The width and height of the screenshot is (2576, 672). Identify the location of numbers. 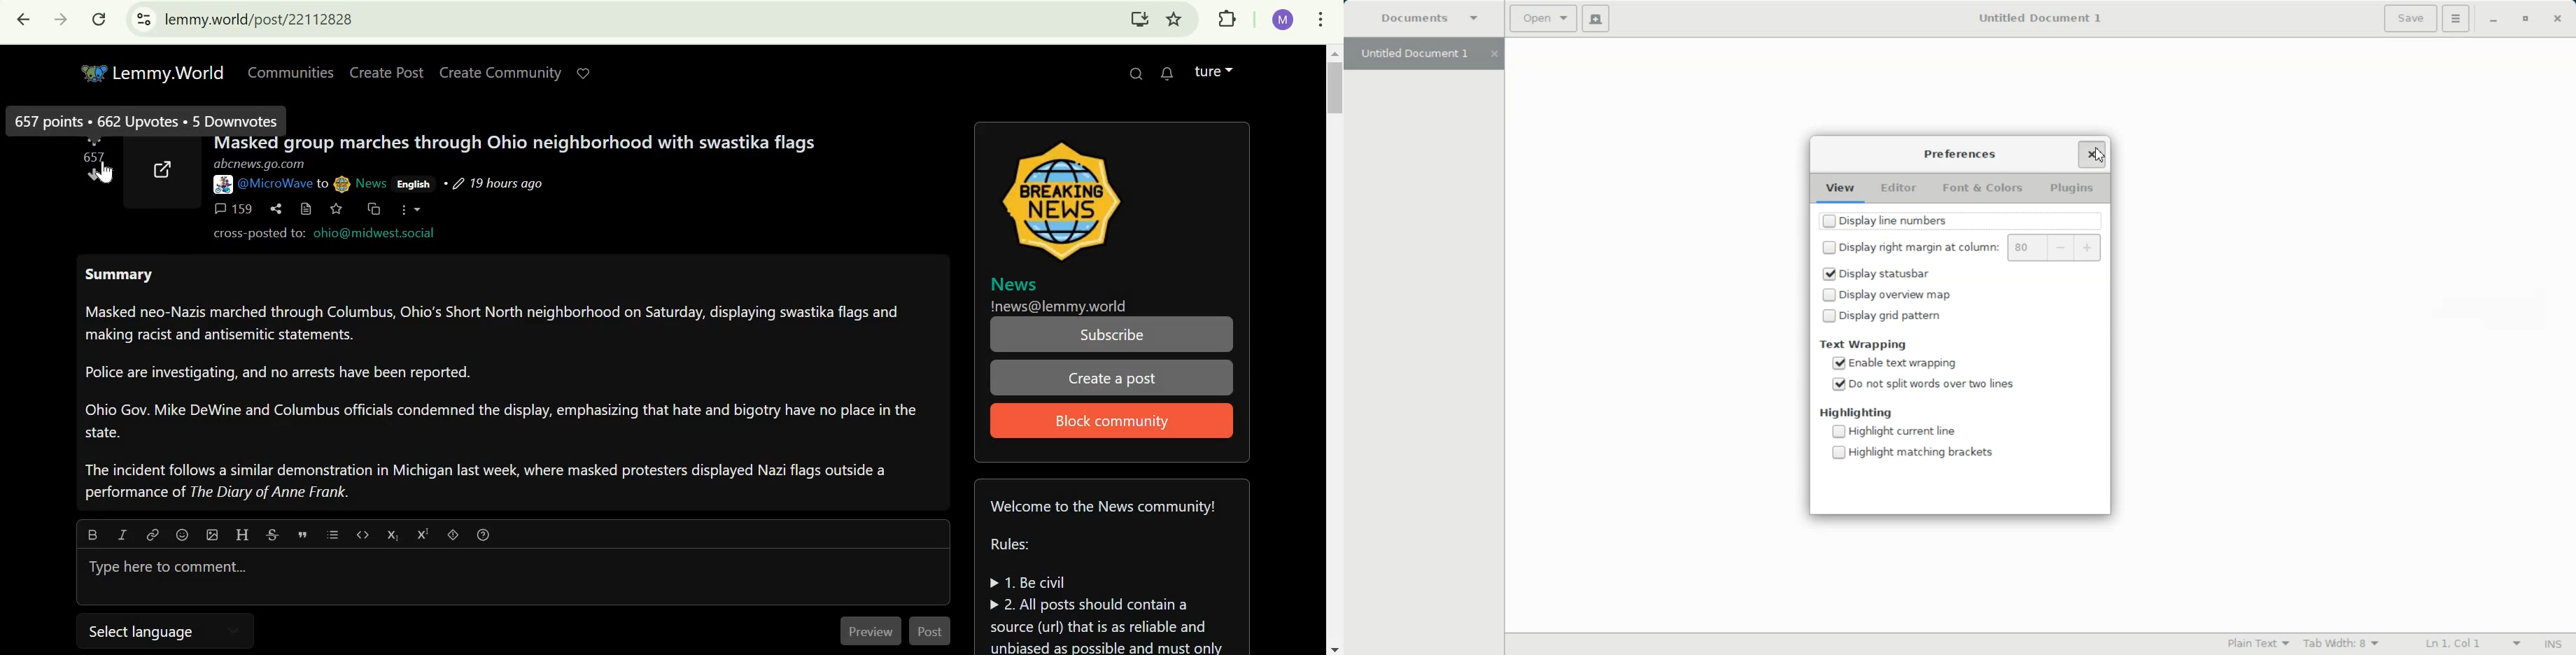
(97, 157).